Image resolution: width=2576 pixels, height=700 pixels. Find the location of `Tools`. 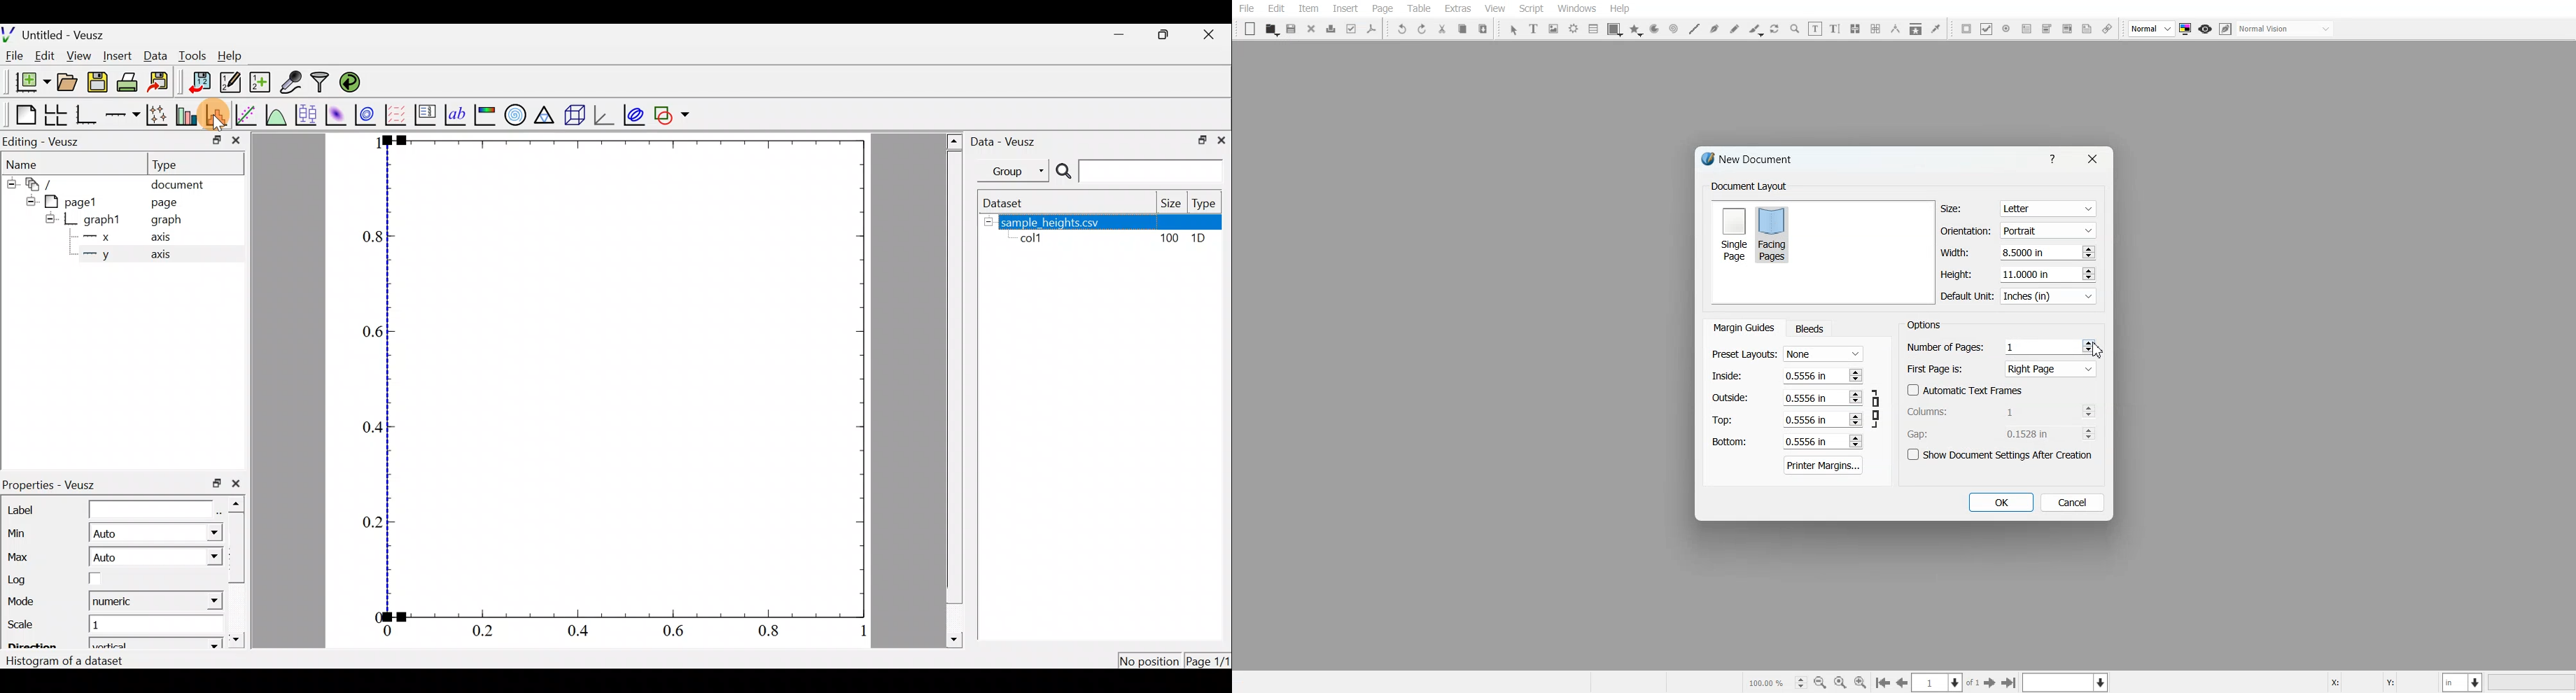

Tools is located at coordinates (192, 56).